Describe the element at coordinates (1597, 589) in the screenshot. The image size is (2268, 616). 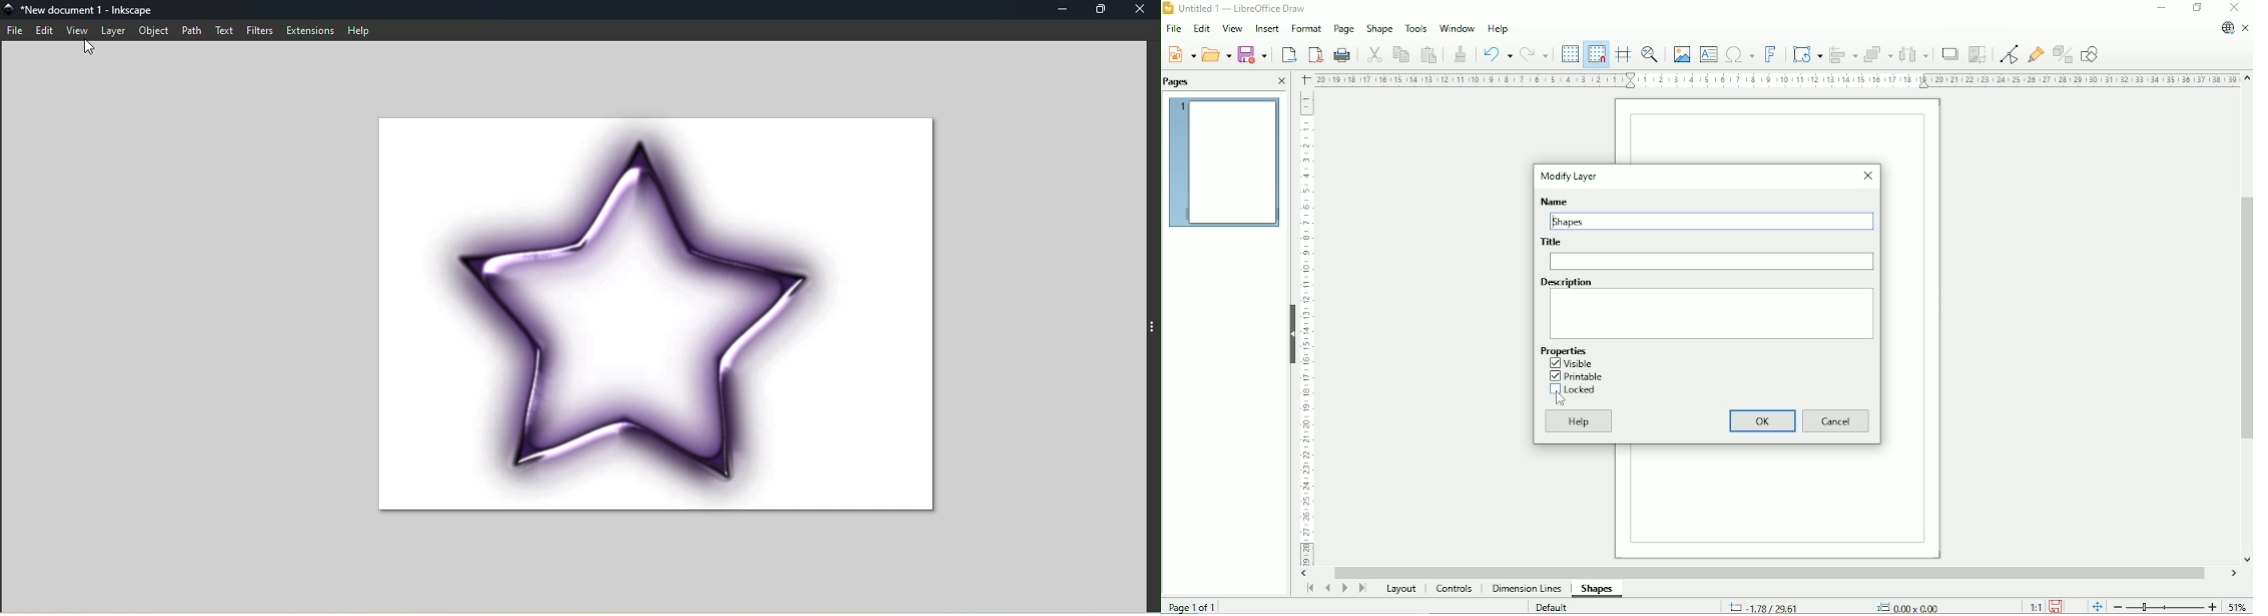
I see `Shapes` at that location.